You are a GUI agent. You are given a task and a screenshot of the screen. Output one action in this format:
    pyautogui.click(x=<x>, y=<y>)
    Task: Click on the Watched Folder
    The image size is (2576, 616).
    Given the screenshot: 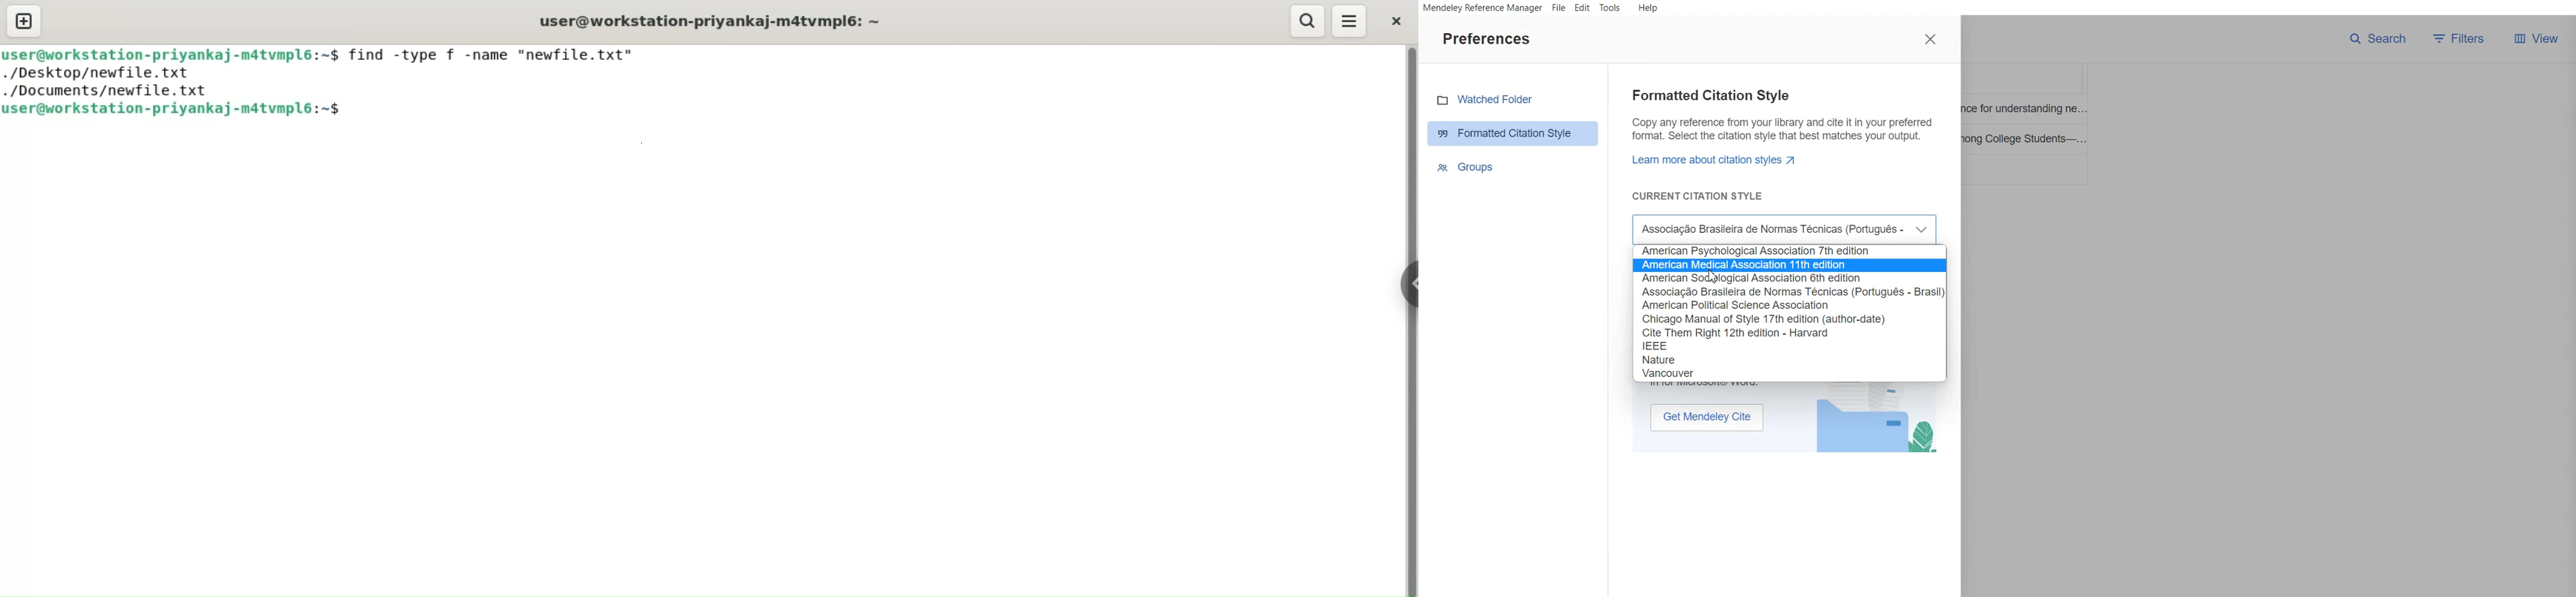 What is the action you would take?
    pyautogui.click(x=1513, y=100)
    